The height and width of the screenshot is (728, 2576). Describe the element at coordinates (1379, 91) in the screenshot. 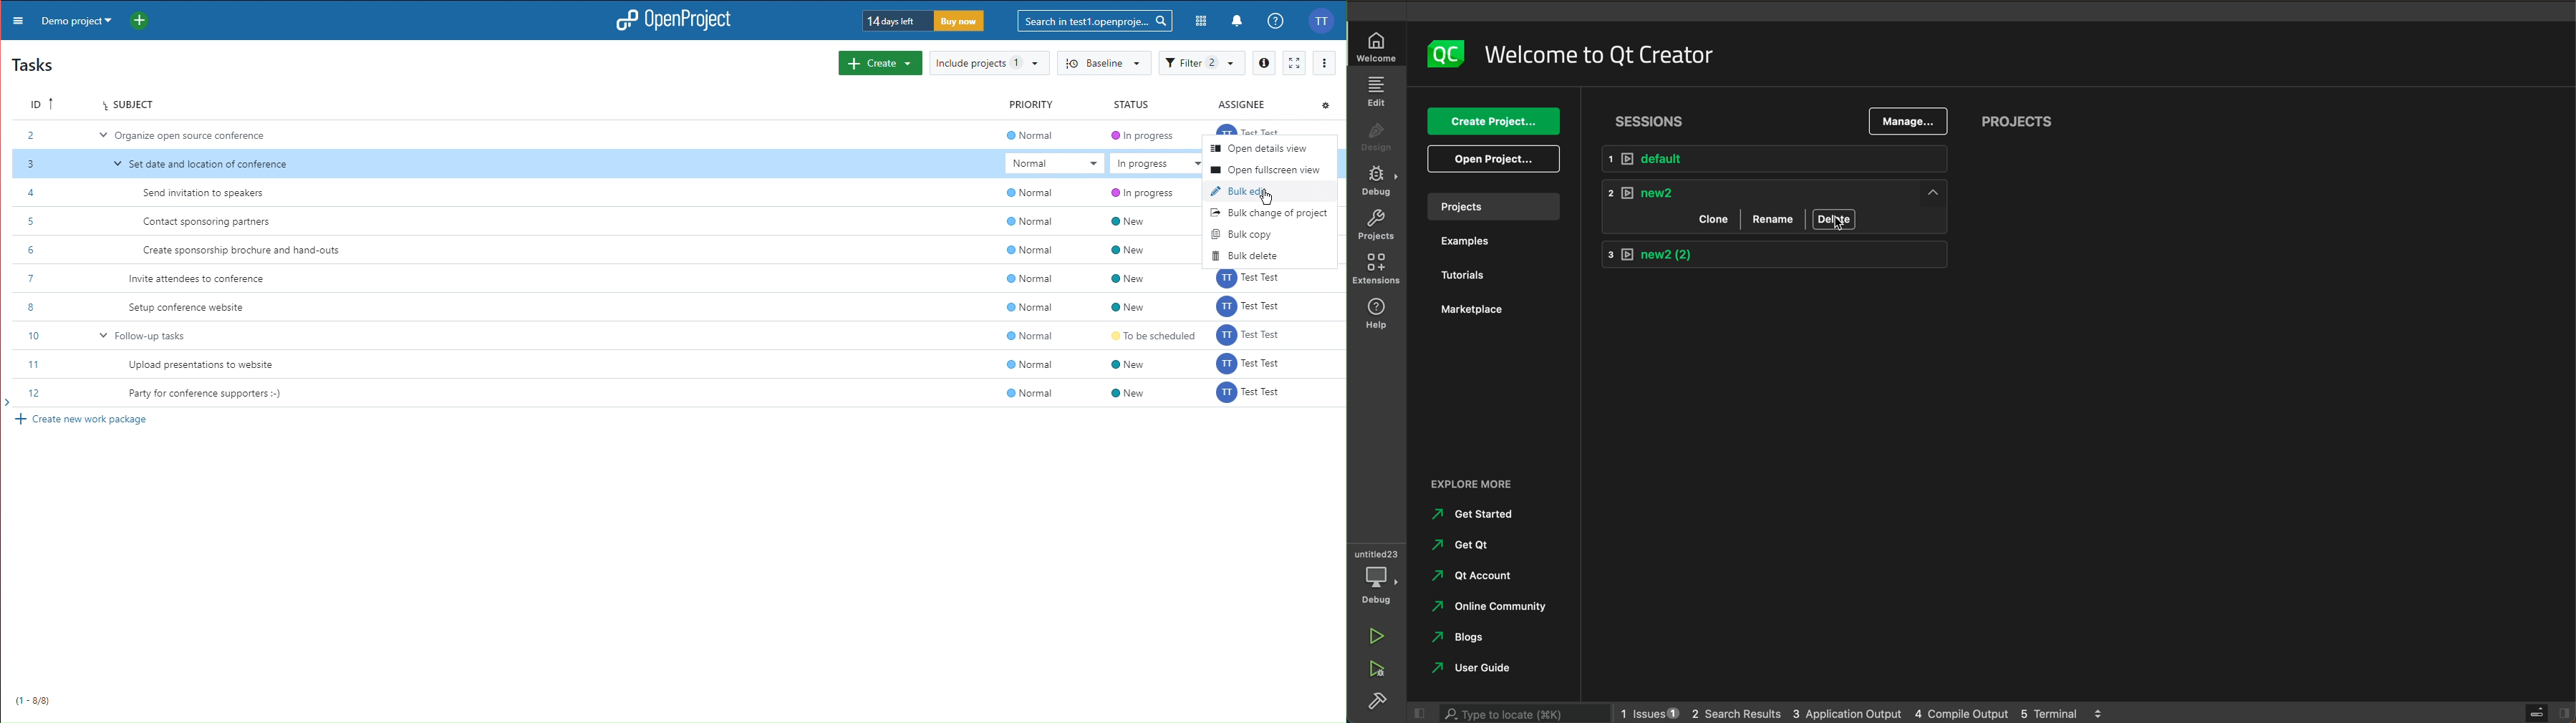

I see `edit` at that location.